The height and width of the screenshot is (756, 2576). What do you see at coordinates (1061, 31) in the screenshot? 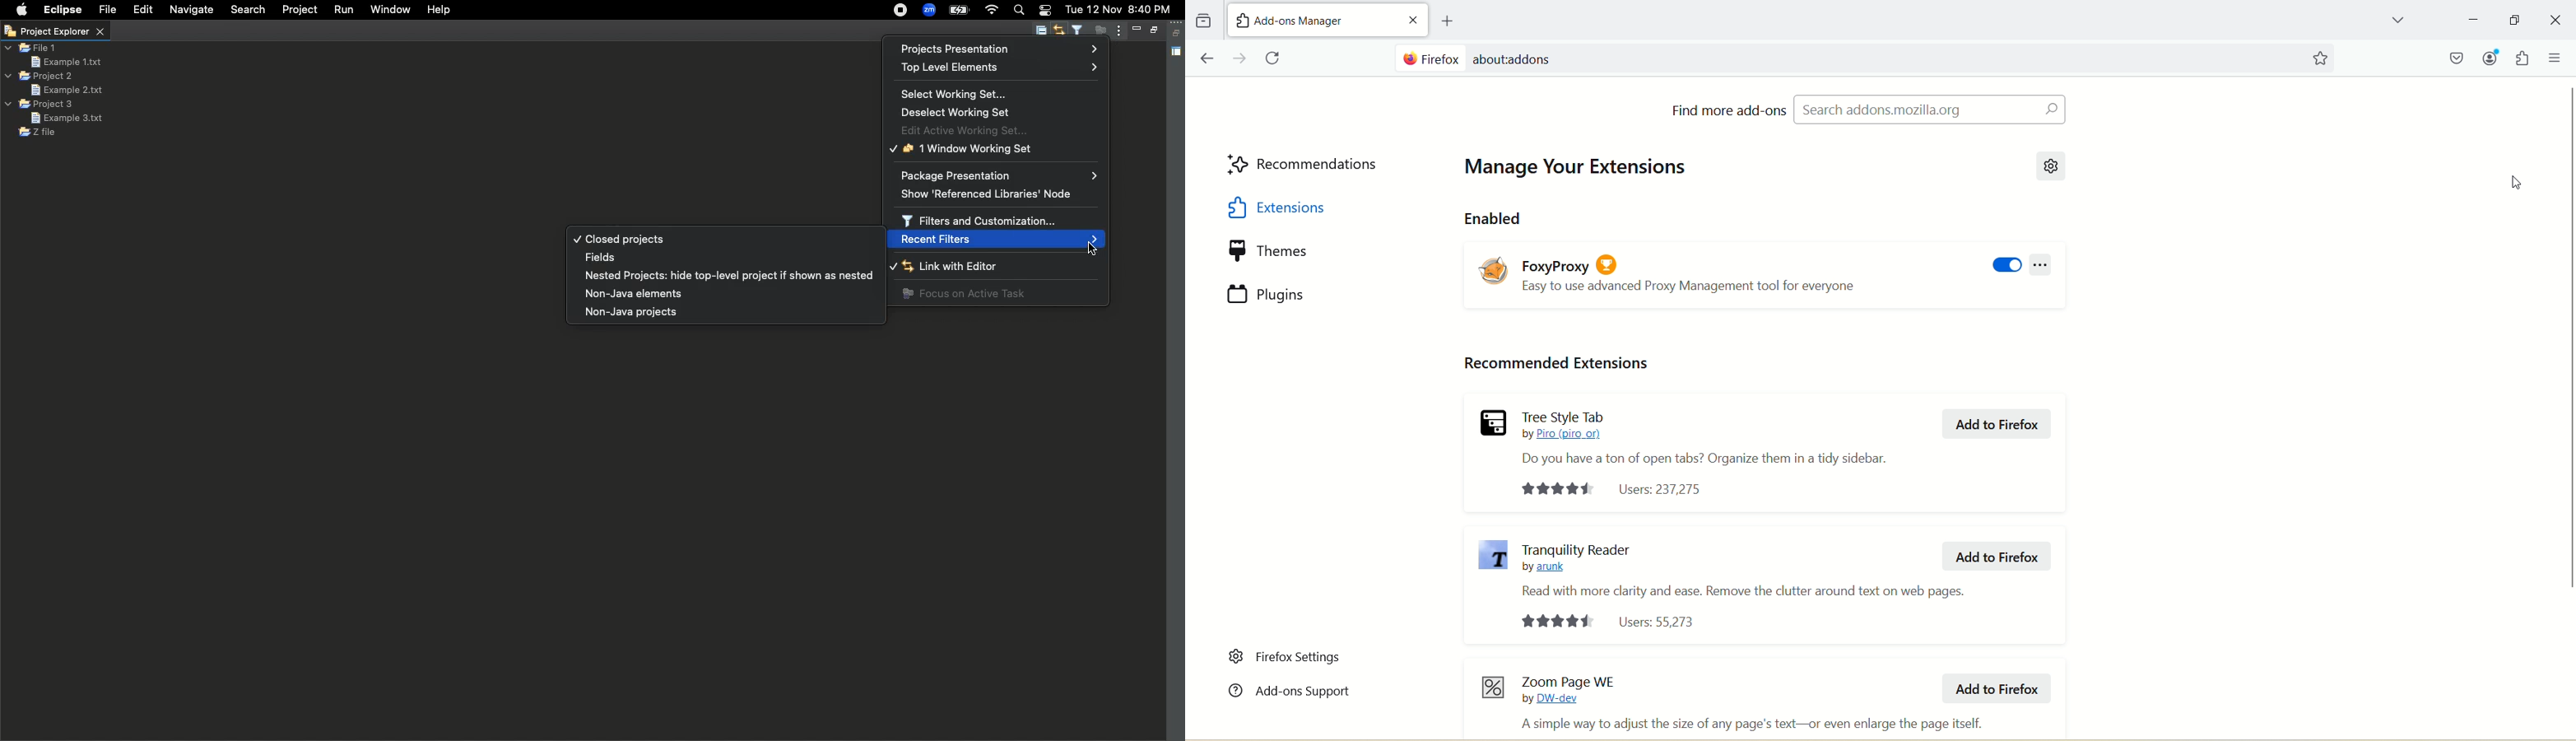
I see `Link with editor` at bounding box center [1061, 31].